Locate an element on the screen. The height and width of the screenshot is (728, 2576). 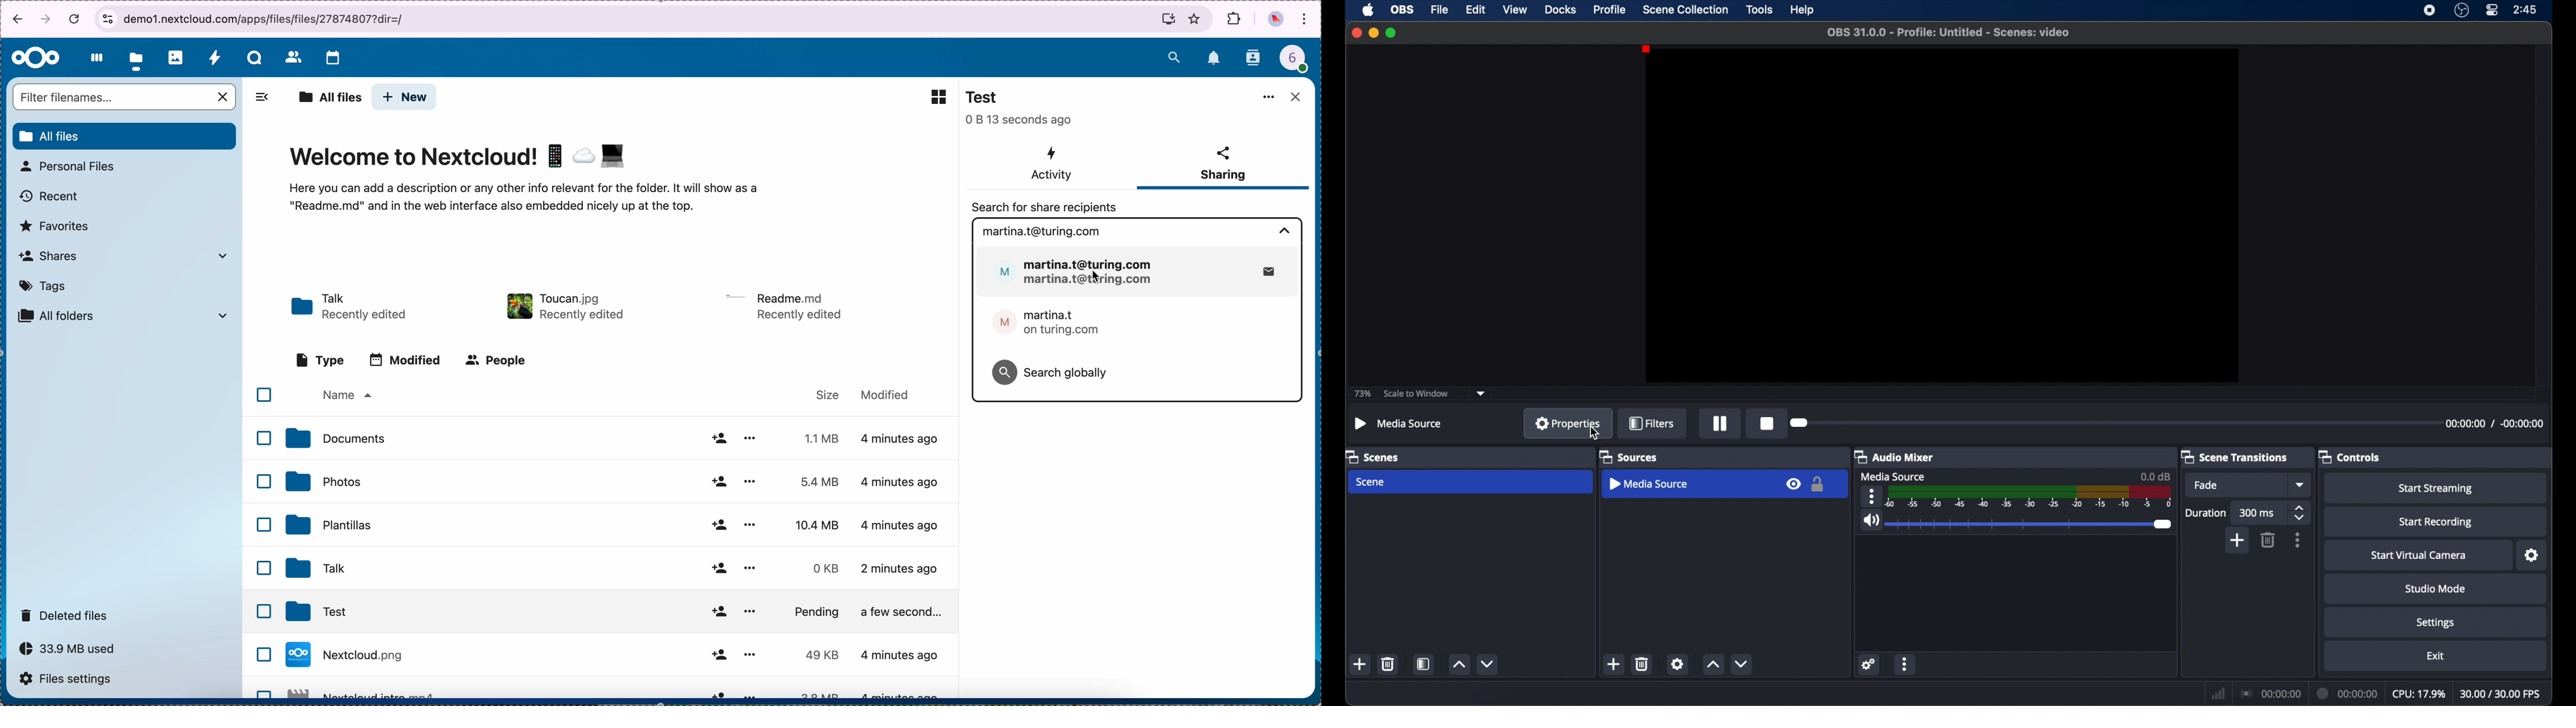
scene transitions is located at coordinates (2236, 458).